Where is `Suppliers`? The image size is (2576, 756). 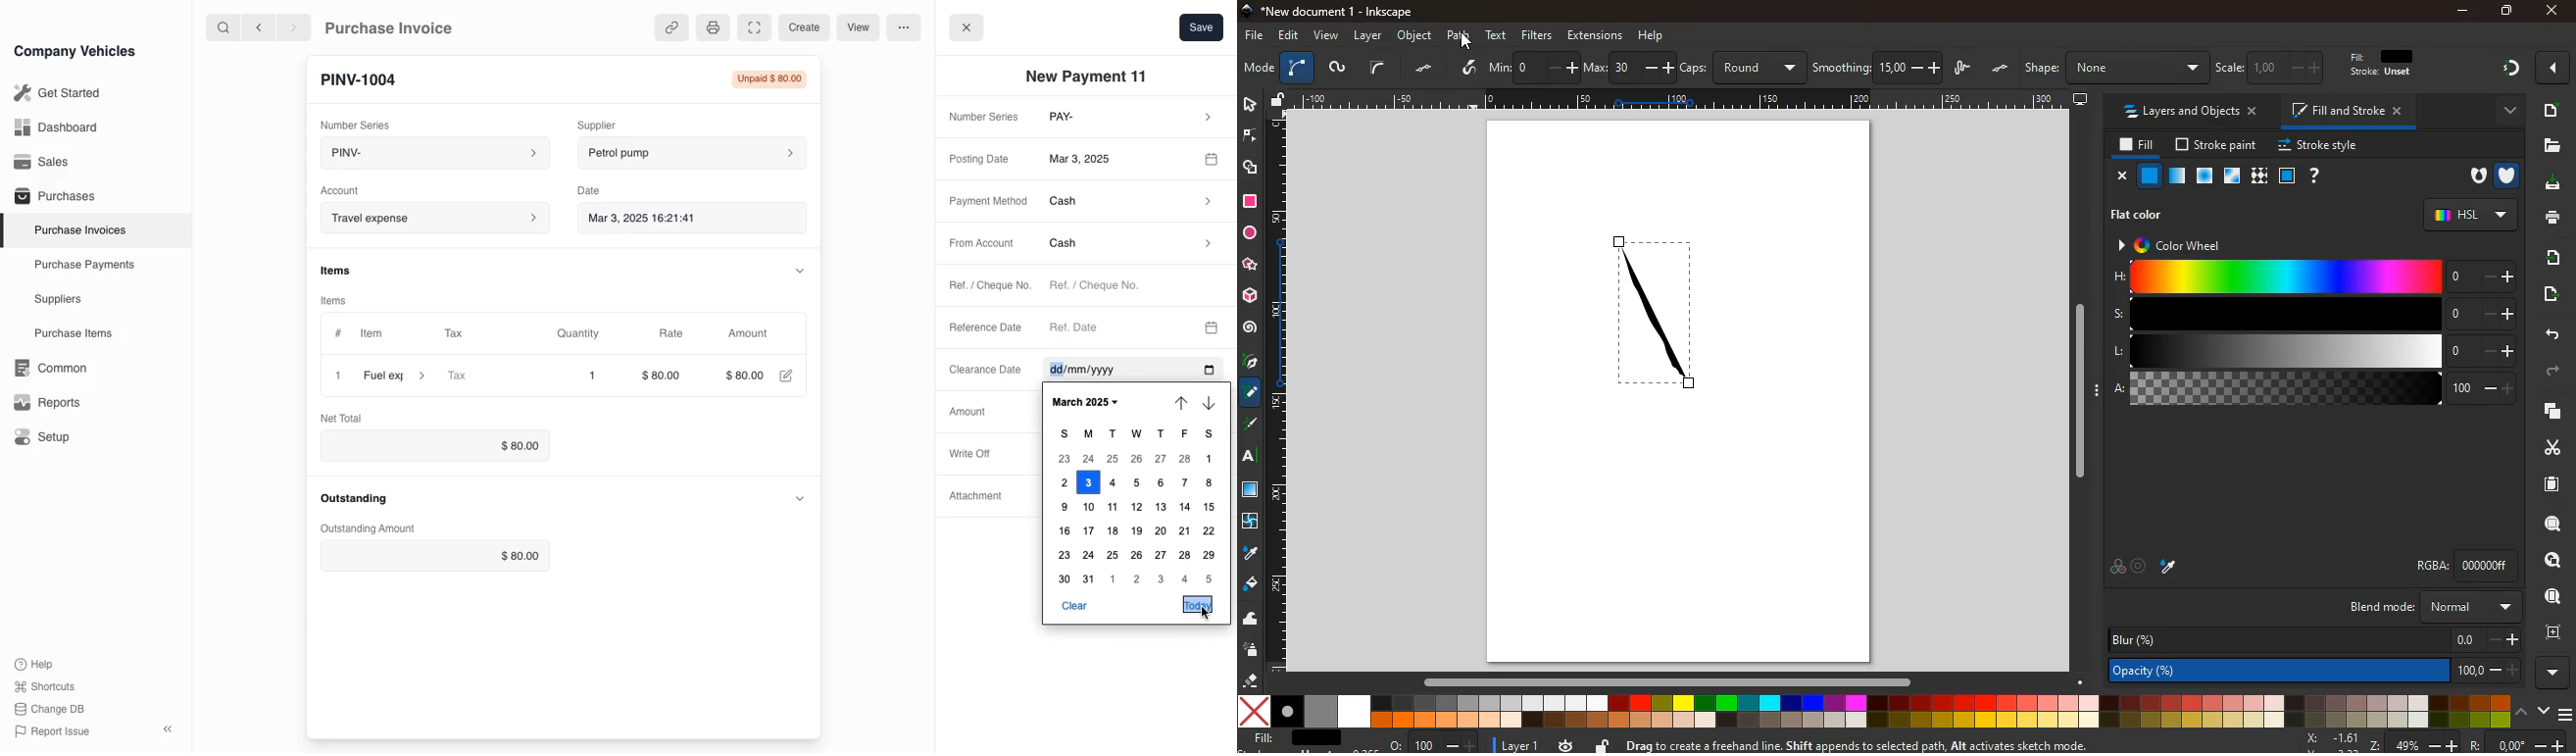 Suppliers is located at coordinates (57, 300).